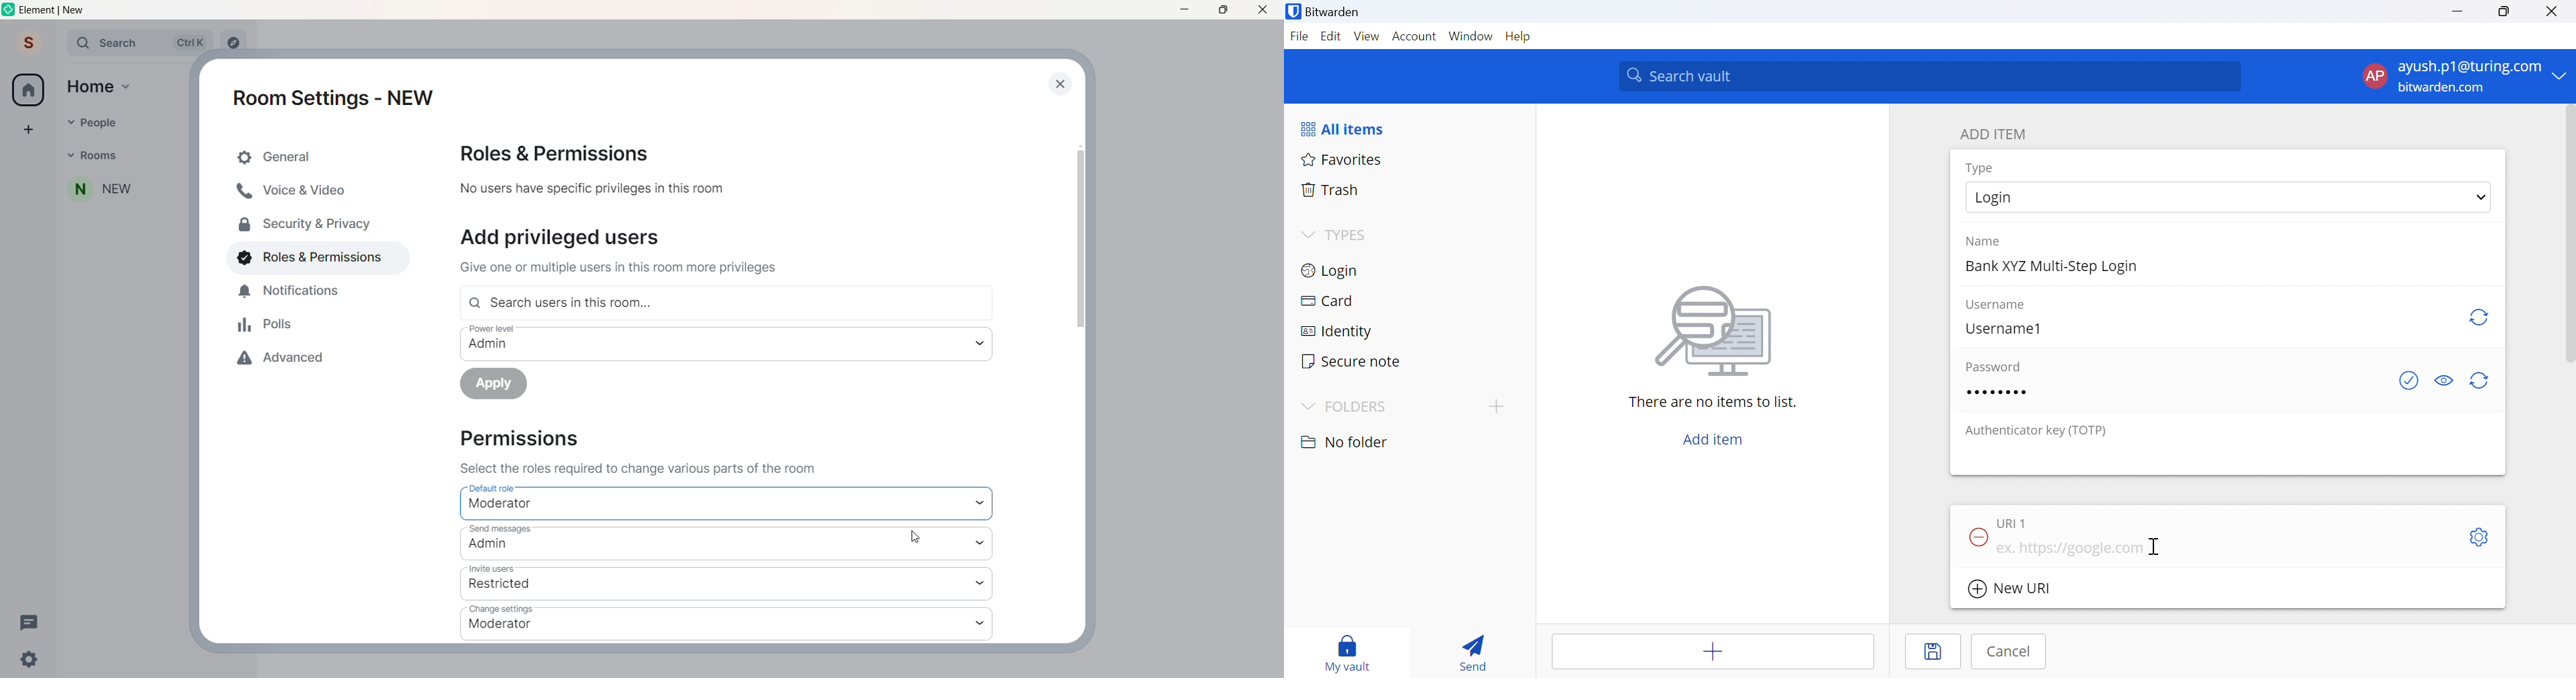 The width and height of the screenshot is (2576, 700). I want to click on room settings, so click(337, 96).